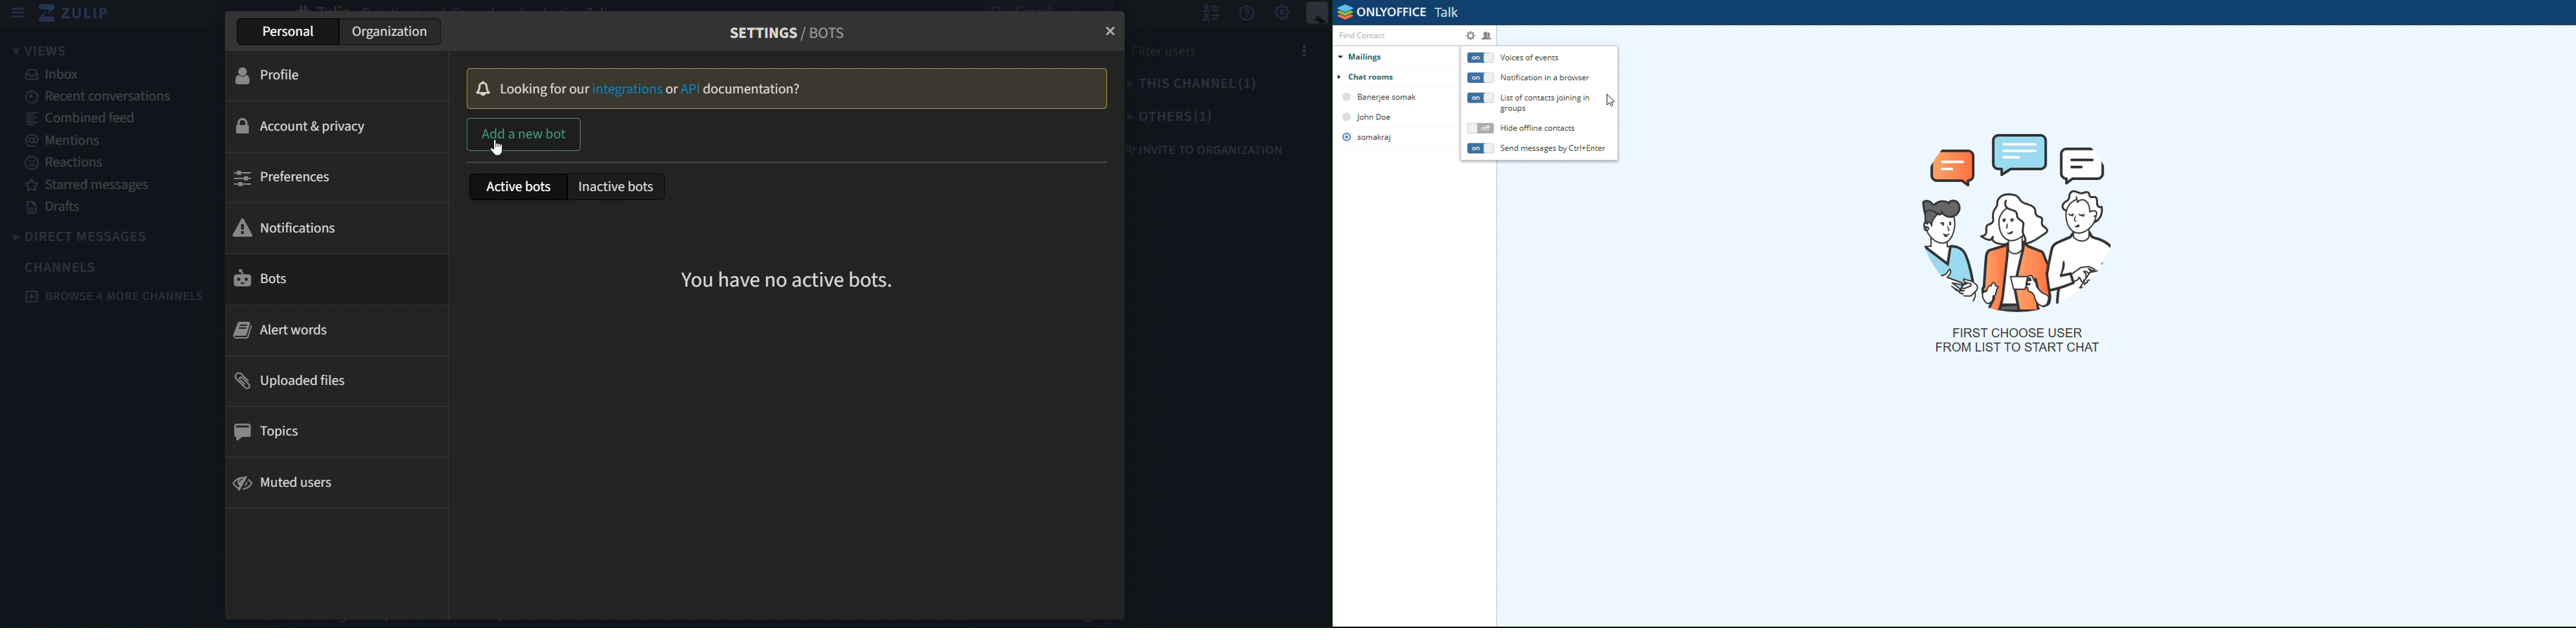  Describe the element at coordinates (288, 32) in the screenshot. I see `personal` at that location.